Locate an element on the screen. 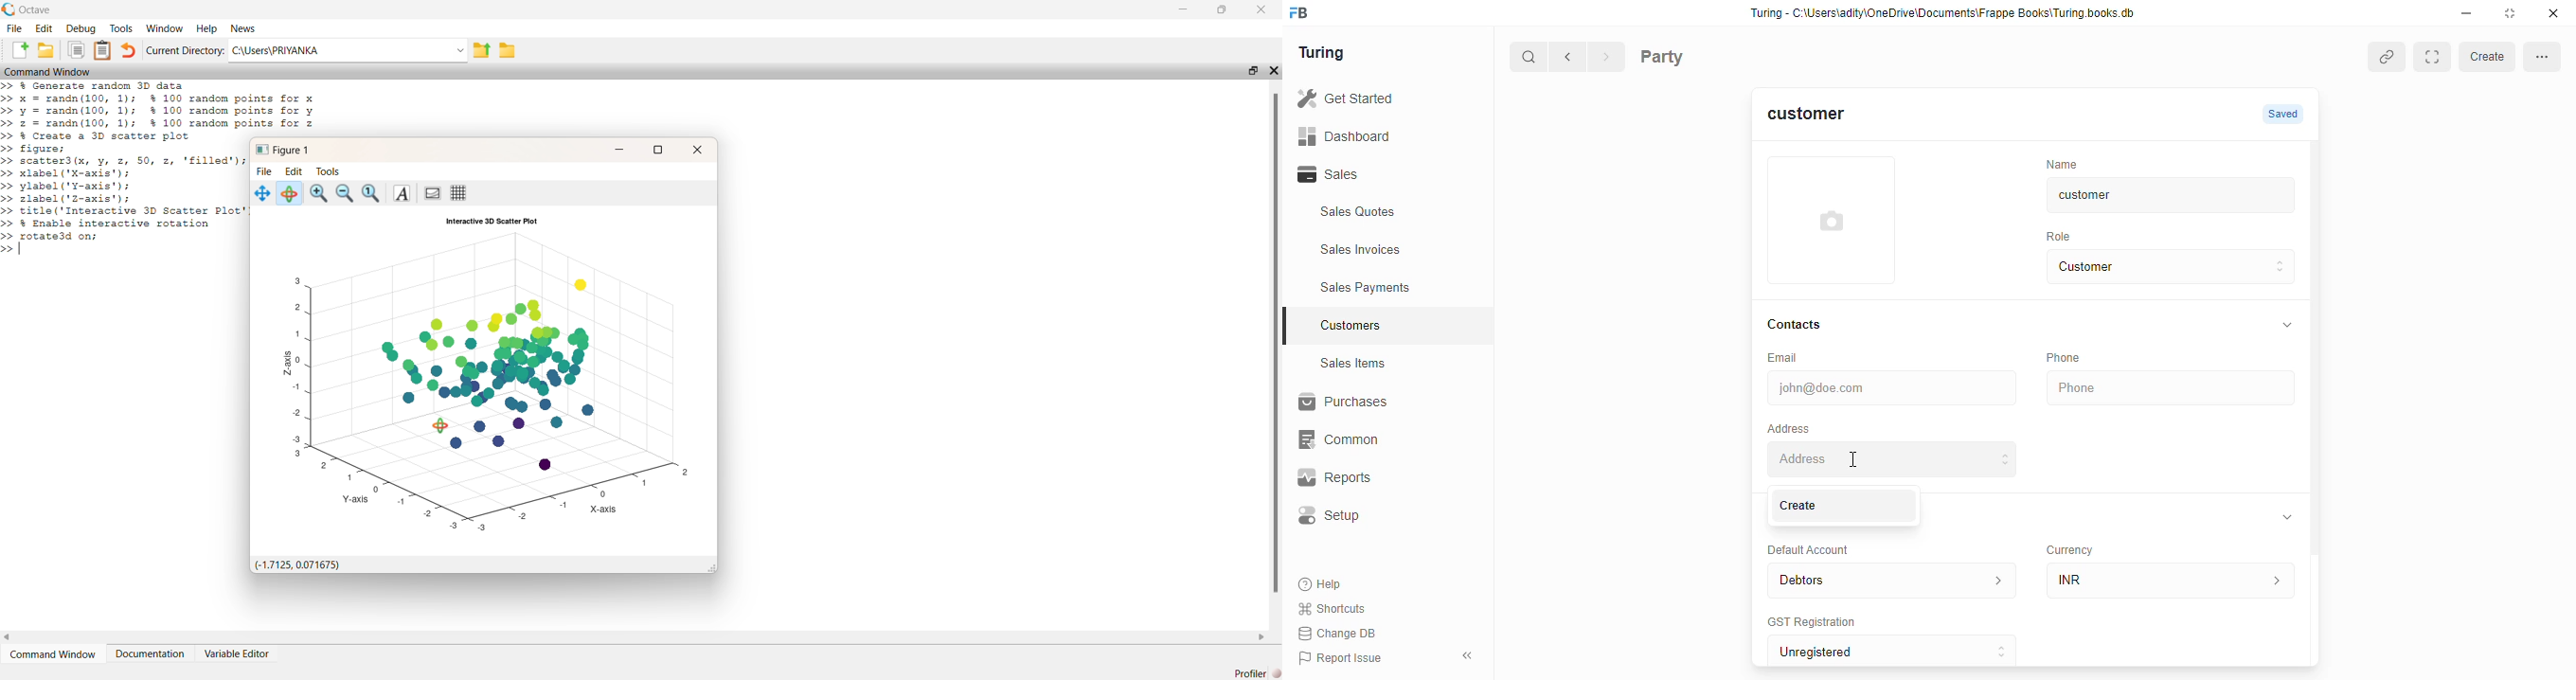 This screenshot has height=700, width=2576. more options is located at coordinates (2544, 58).